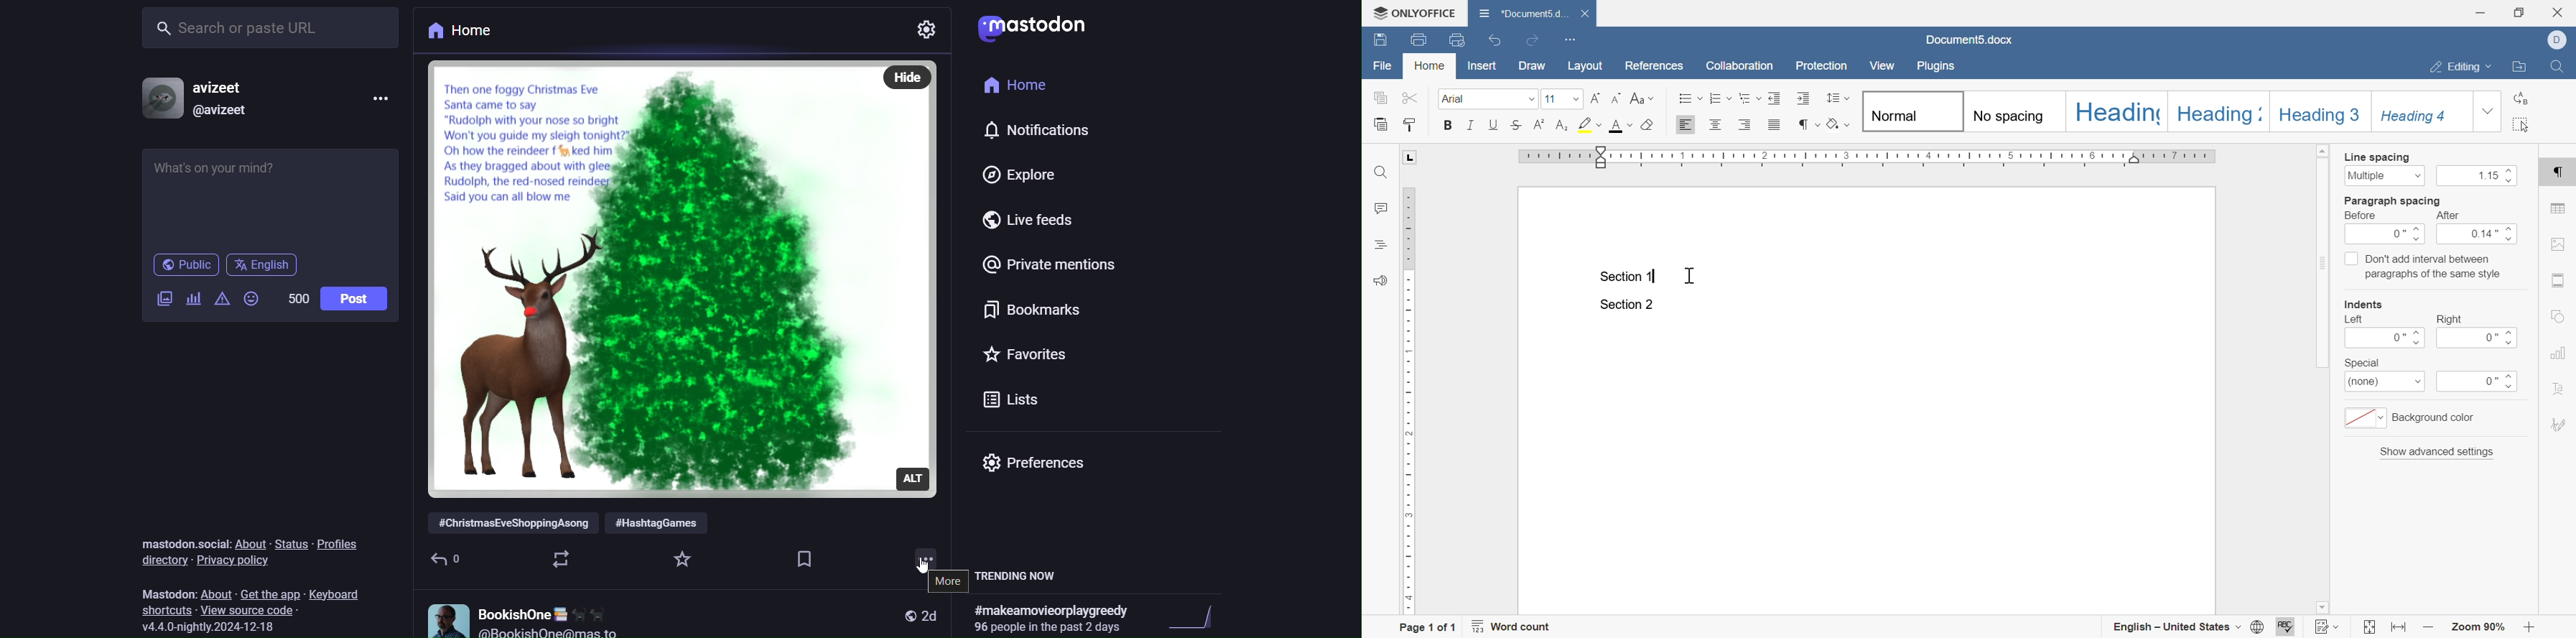 Image resolution: width=2576 pixels, height=644 pixels. What do you see at coordinates (908, 78) in the screenshot?
I see `hide` at bounding box center [908, 78].